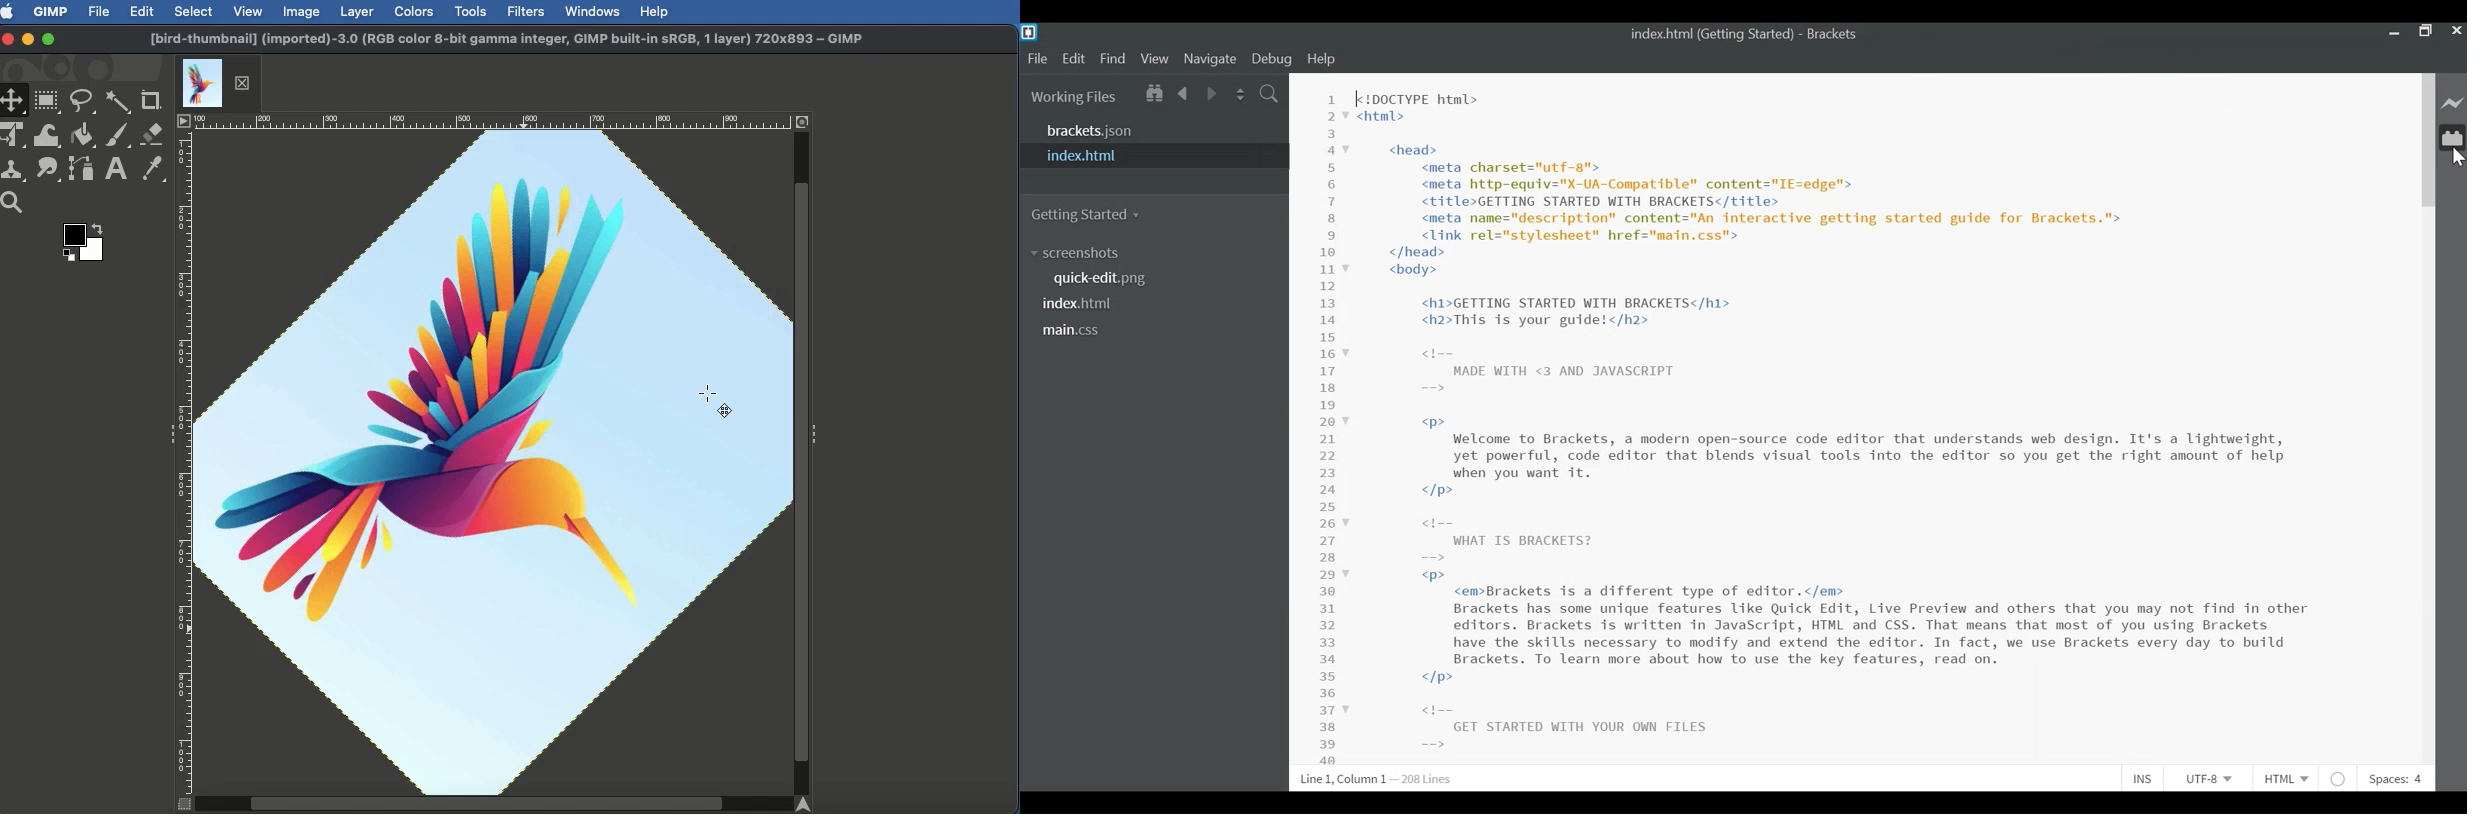  Describe the element at coordinates (1037, 59) in the screenshot. I see `File` at that location.